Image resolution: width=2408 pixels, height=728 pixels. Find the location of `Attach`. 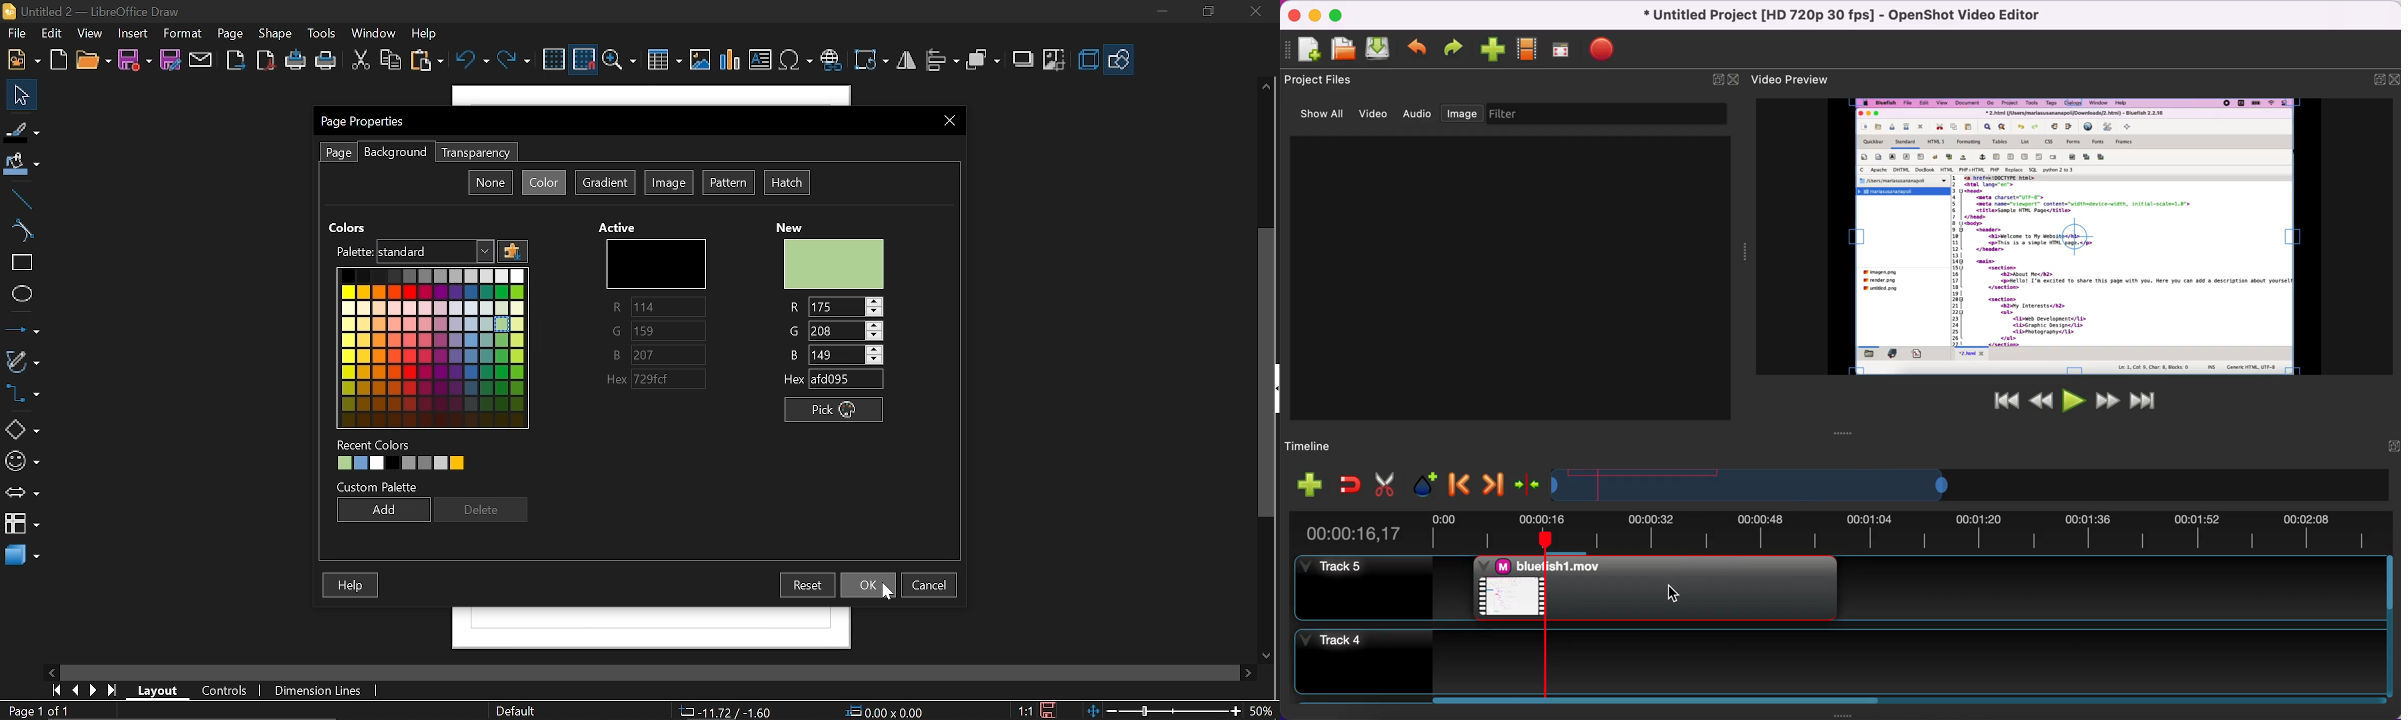

Attach is located at coordinates (202, 59).